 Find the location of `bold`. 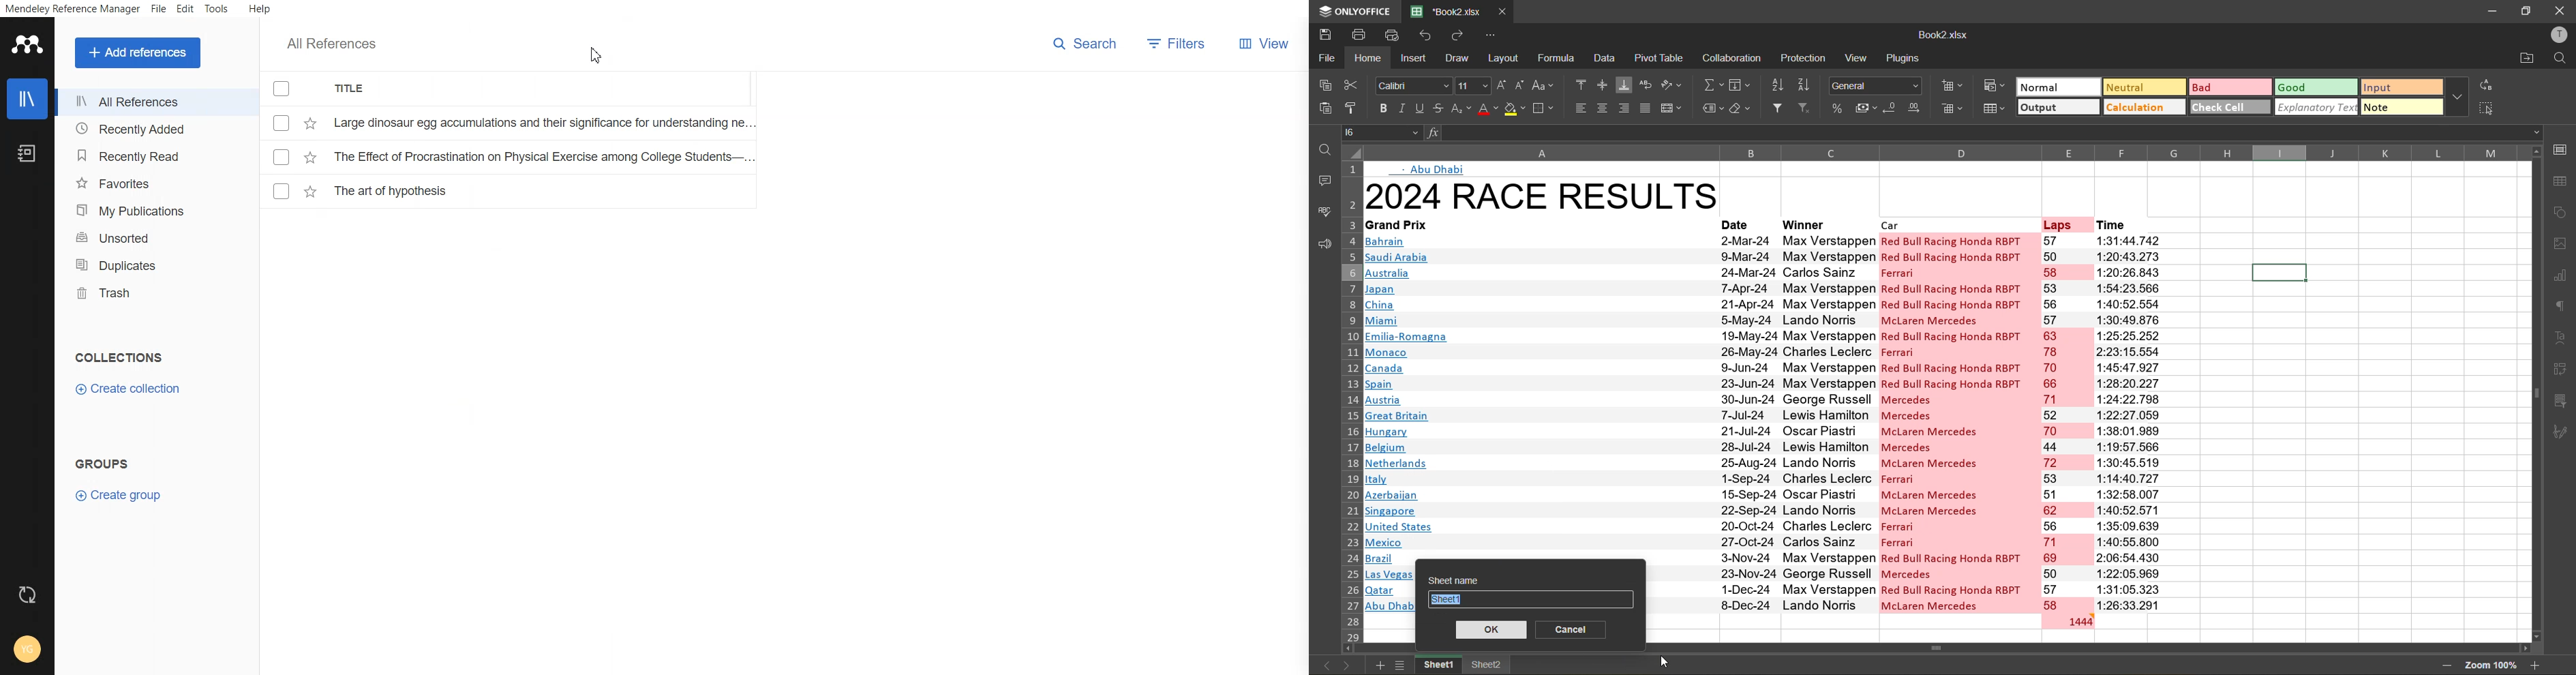

bold is located at coordinates (1380, 108).